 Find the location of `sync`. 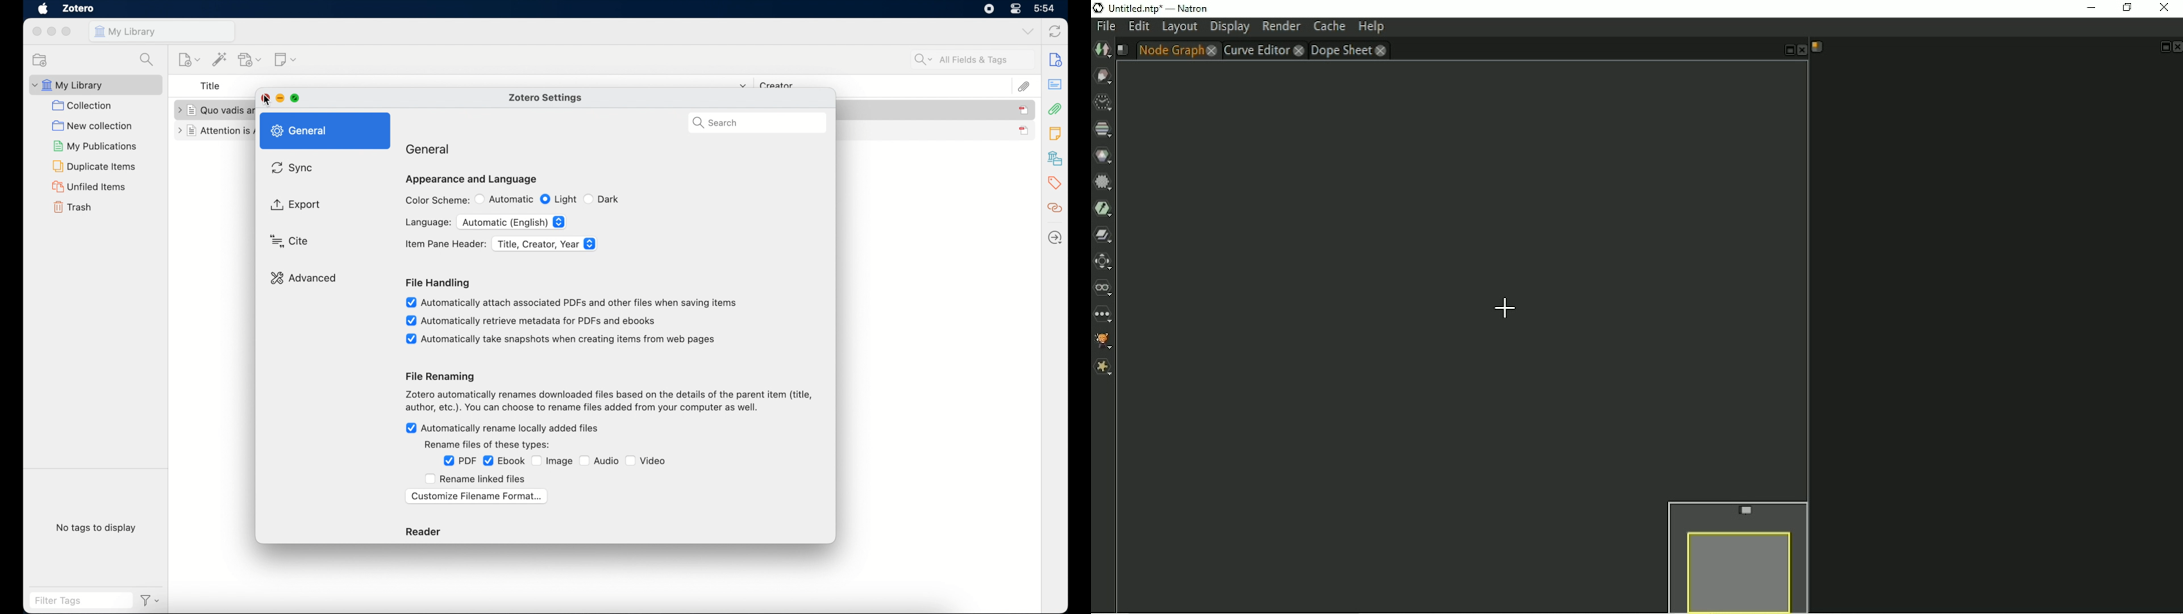

sync is located at coordinates (1055, 31).